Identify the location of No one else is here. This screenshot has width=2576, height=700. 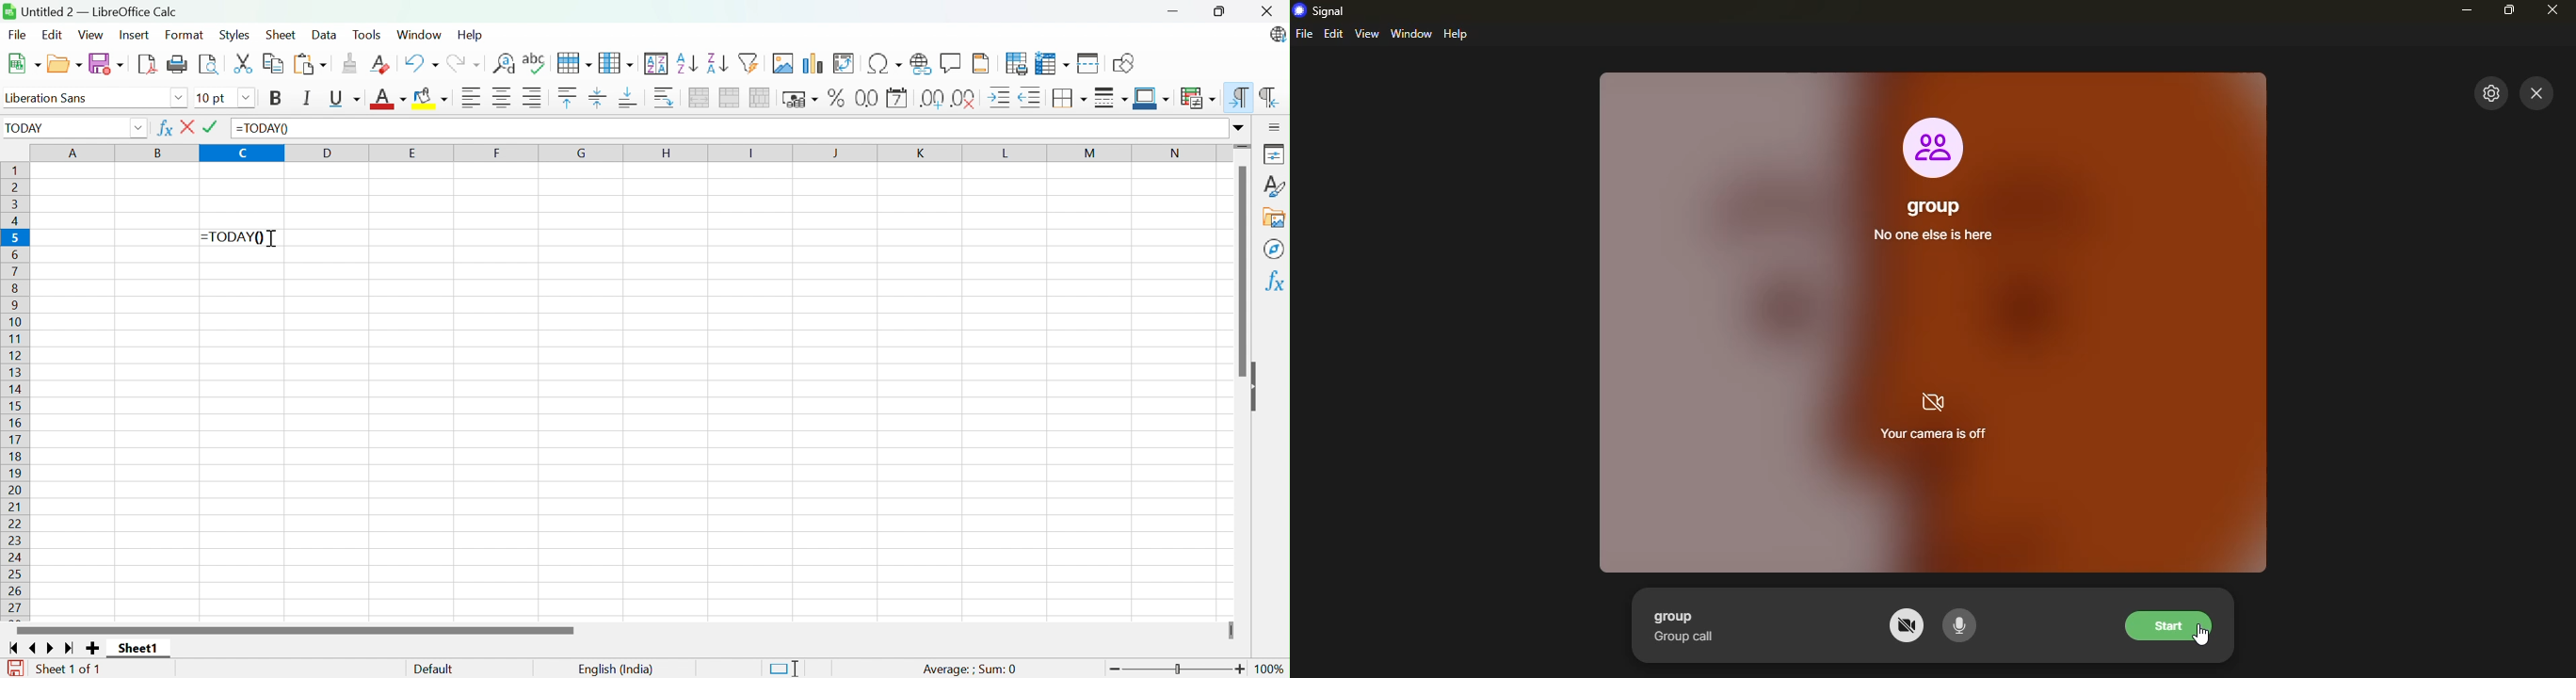
(1941, 235).